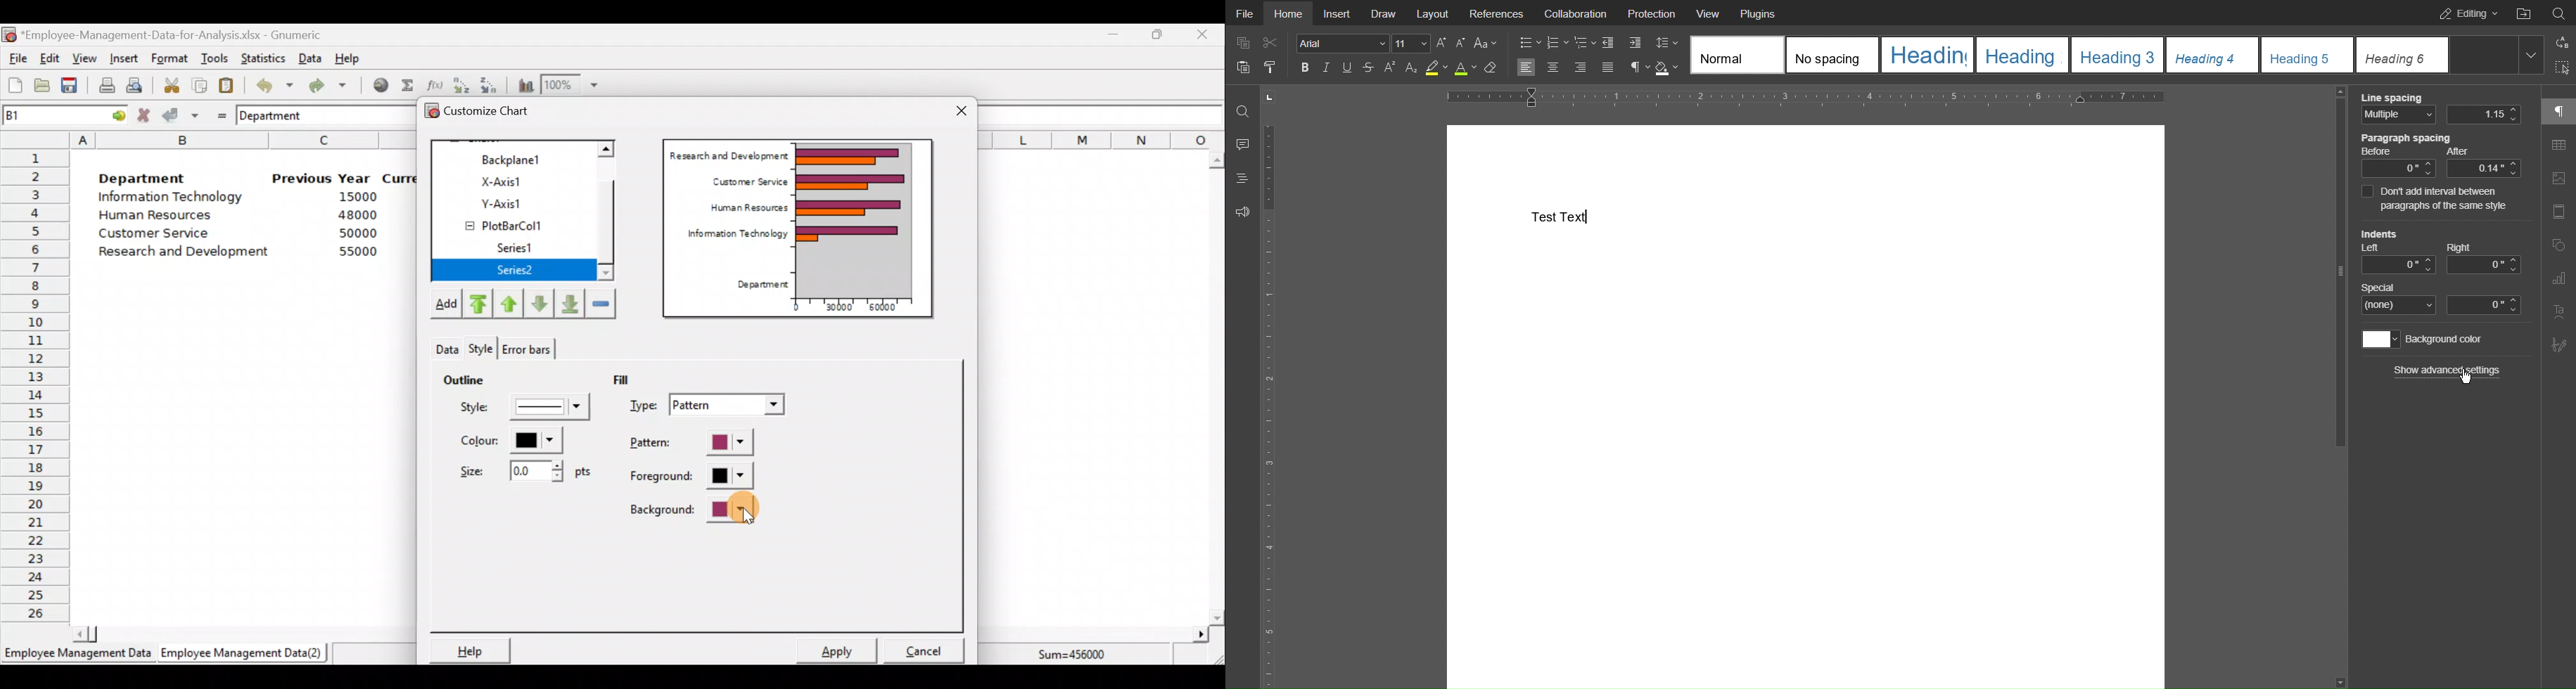 This screenshot has height=700, width=2576. Describe the element at coordinates (515, 221) in the screenshot. I see `PlotBarCol1` at that location.